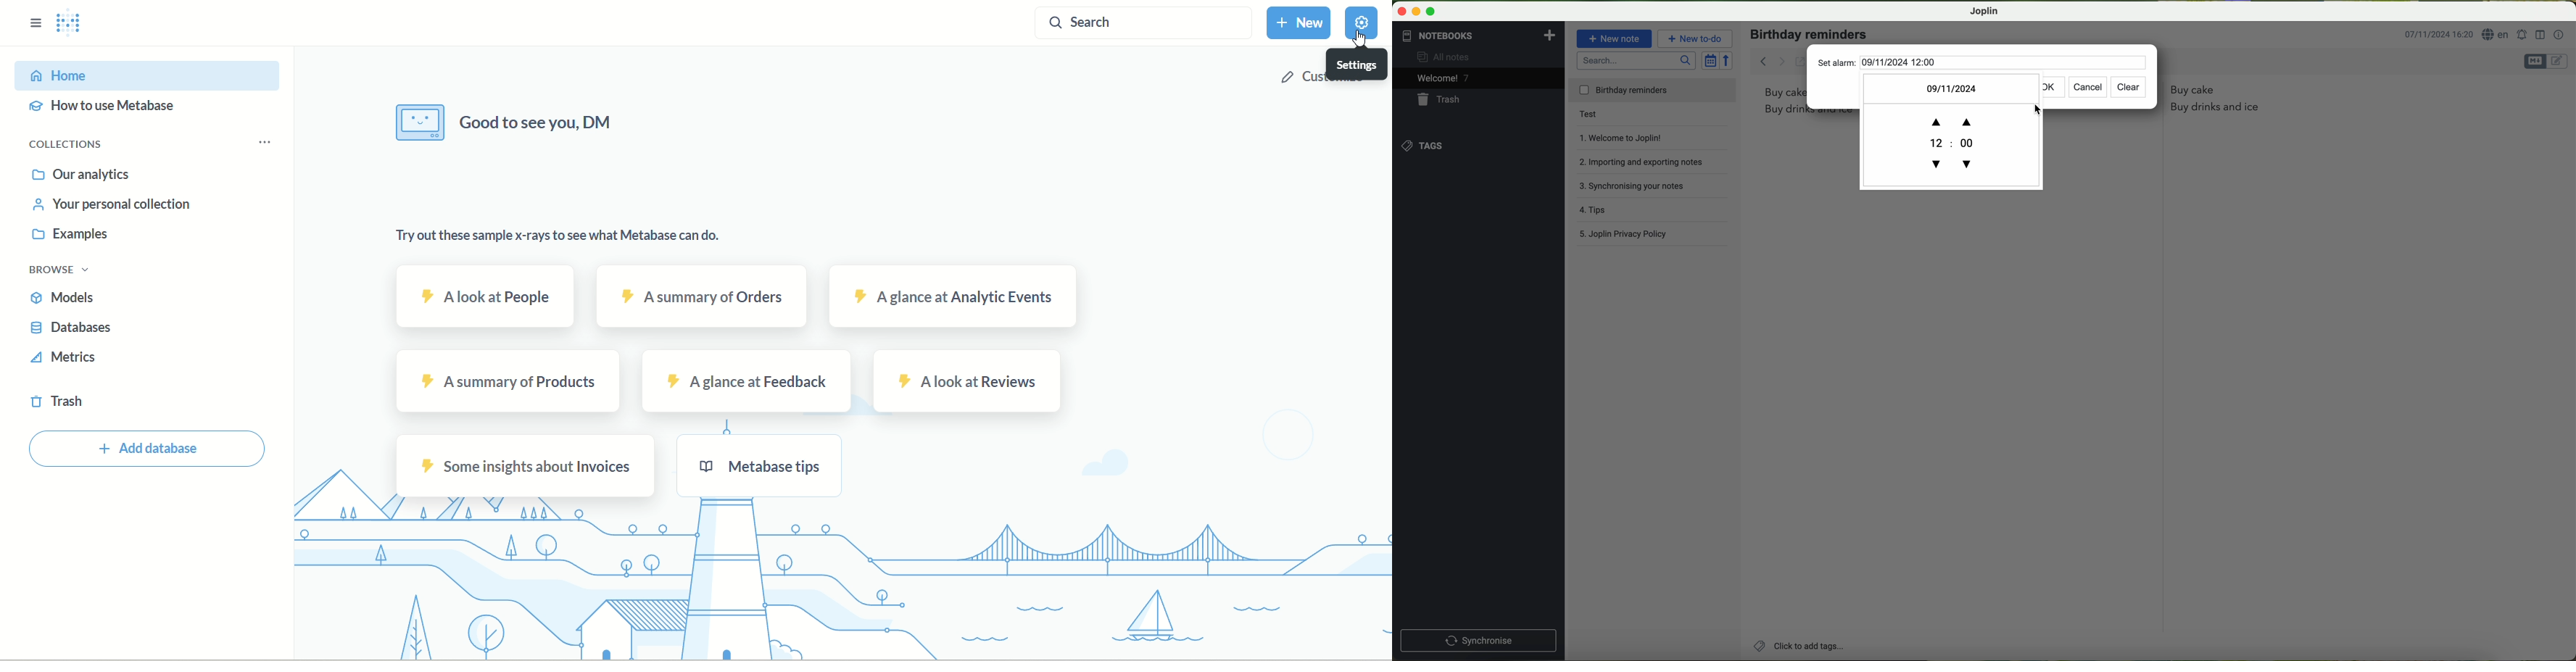  What do you see at coordinates (1646, 160) in the screenshot?
I see `importing and exporting notes` at bounding box center [1646, 160].